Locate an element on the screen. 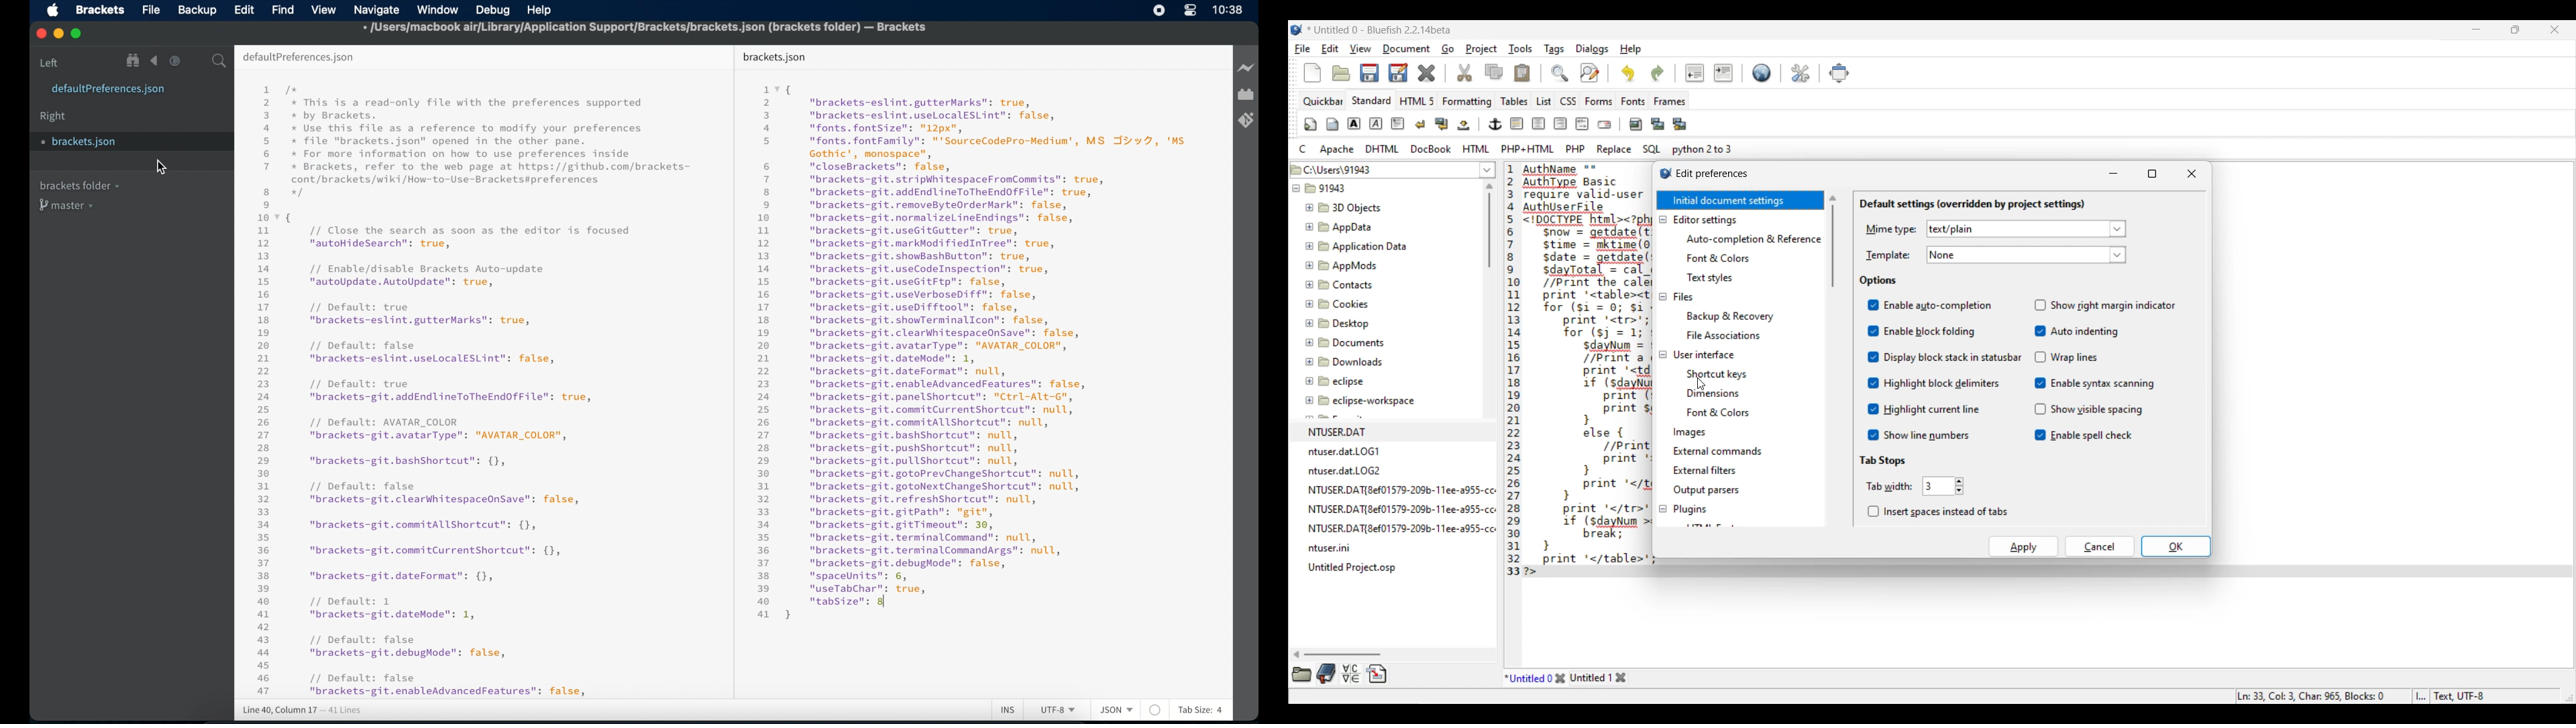  tab size: 4 is located at coordinates (1201, 709).